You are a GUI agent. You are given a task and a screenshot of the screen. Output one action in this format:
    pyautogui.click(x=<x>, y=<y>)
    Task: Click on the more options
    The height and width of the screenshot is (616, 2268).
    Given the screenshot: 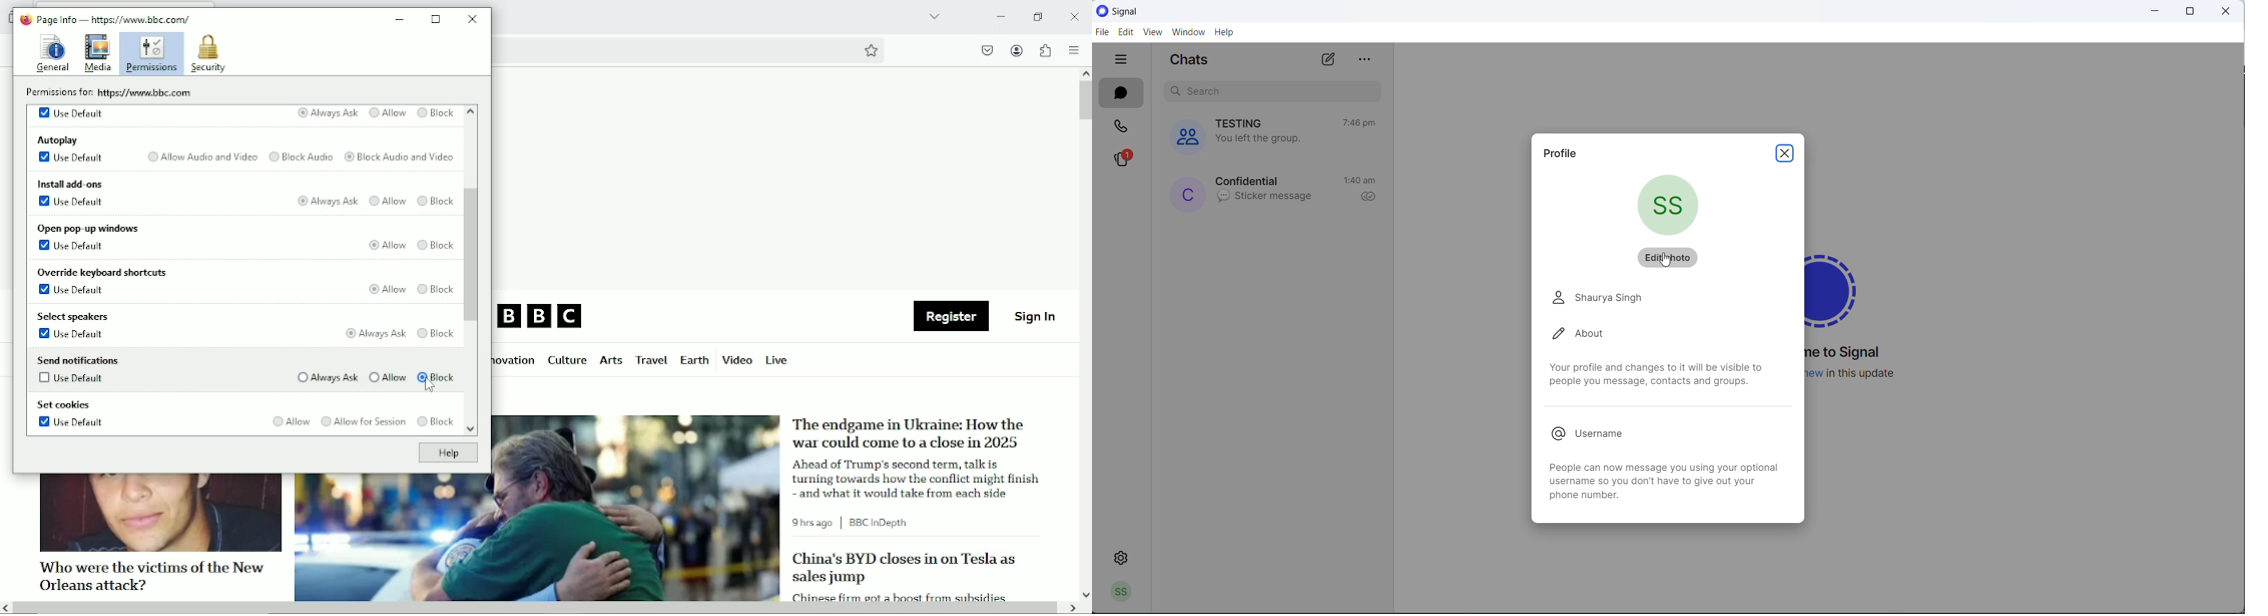 What is the action you would take?
    pyautogui.click(x=1363, y=60)
    